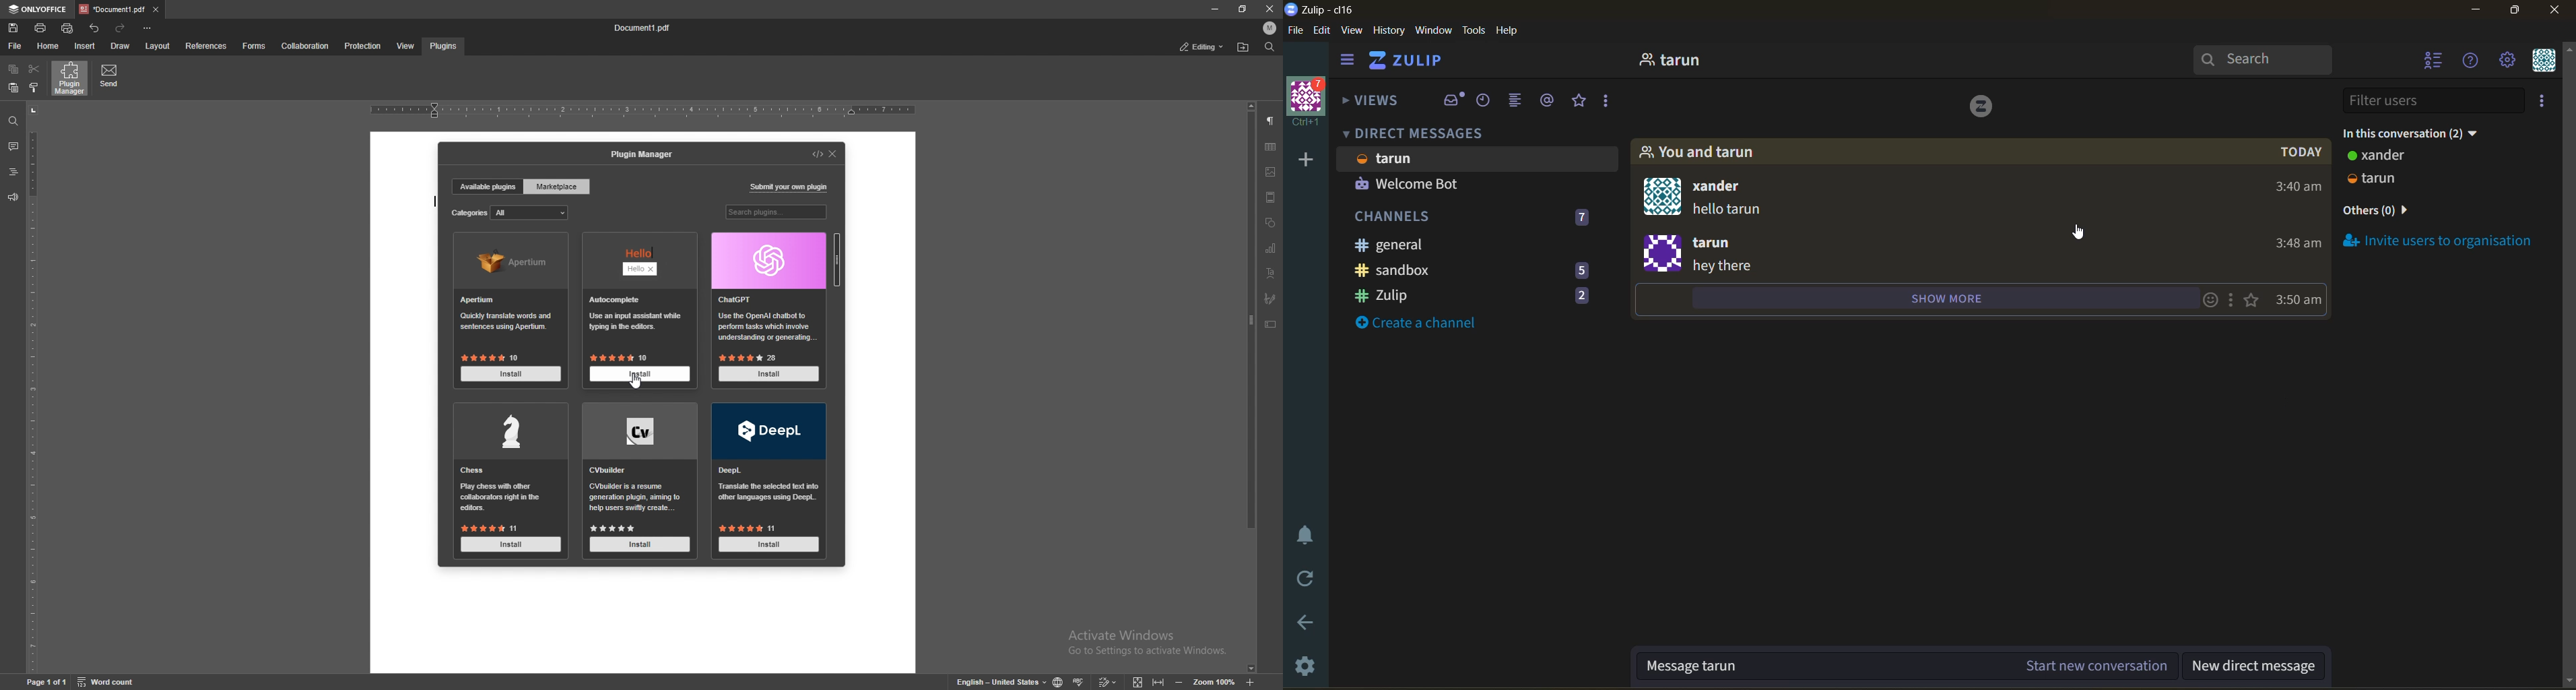 The width and height of the screenshot is (2576, 700). I want to click on app name and organisation name, so click(1322, 9).